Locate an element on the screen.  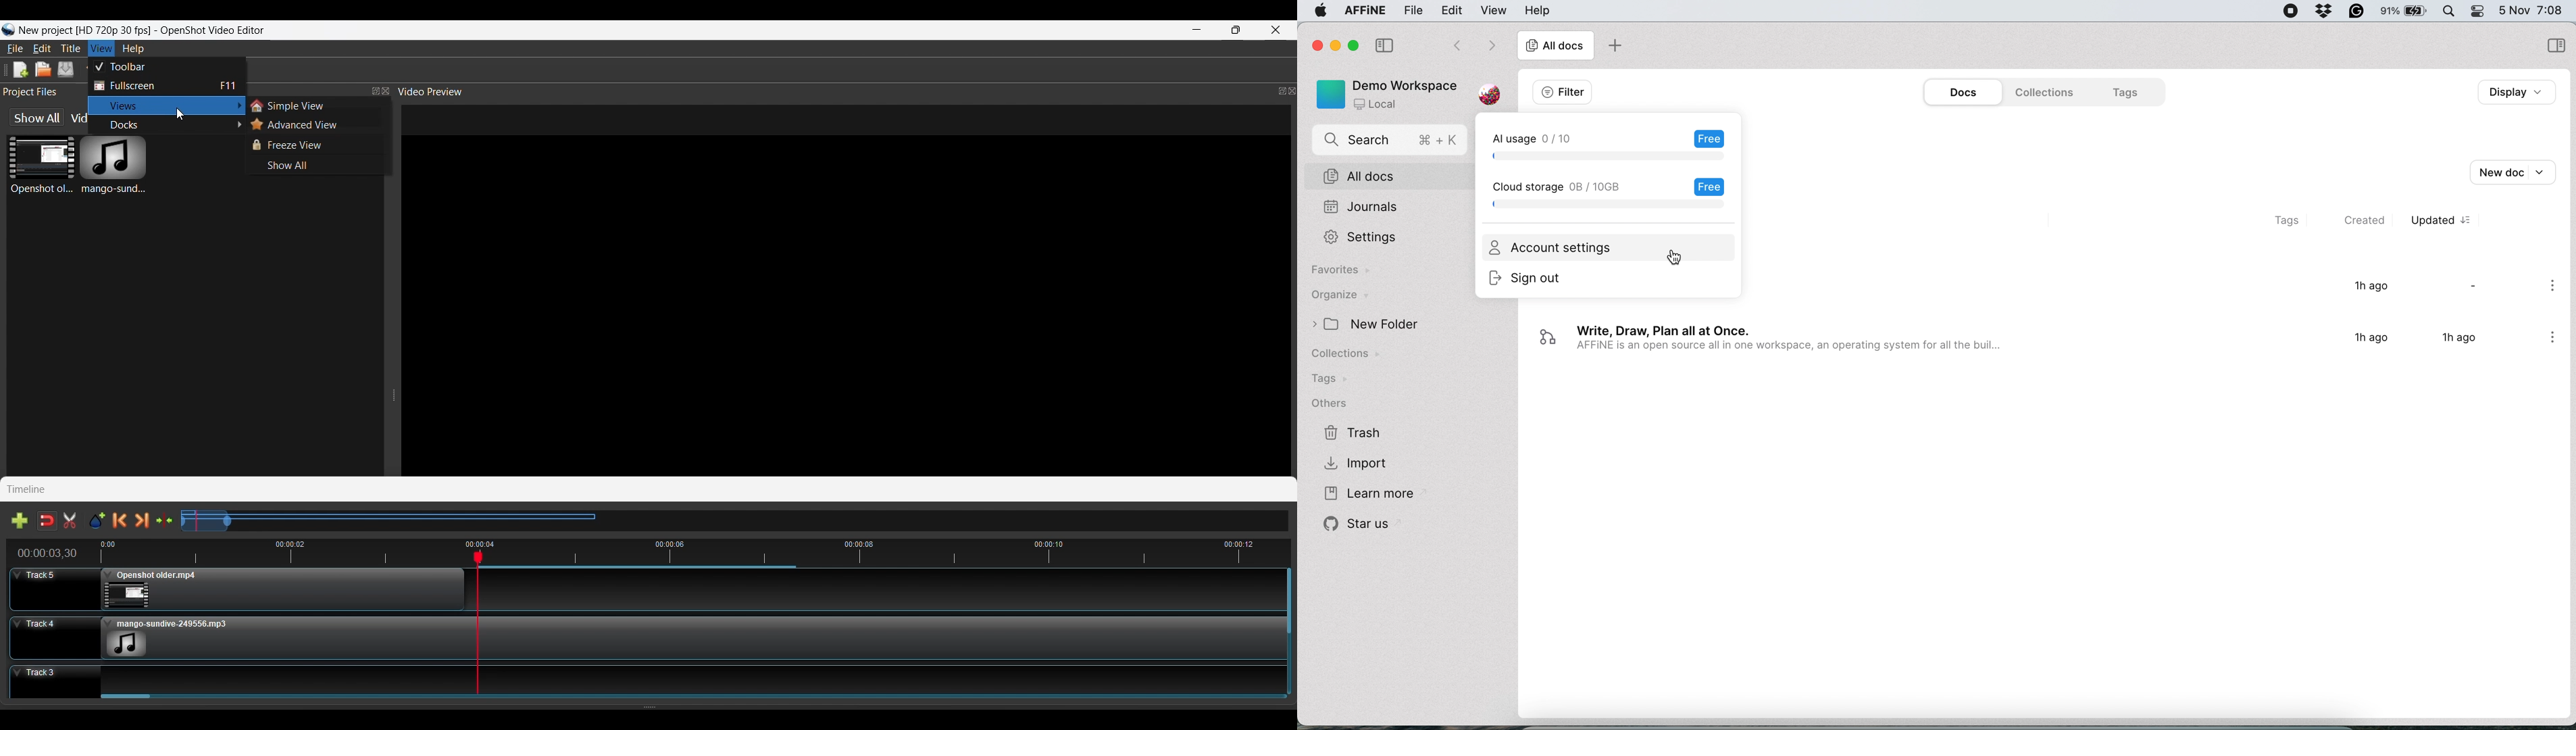
collections is located at coordinates (2048, 92).